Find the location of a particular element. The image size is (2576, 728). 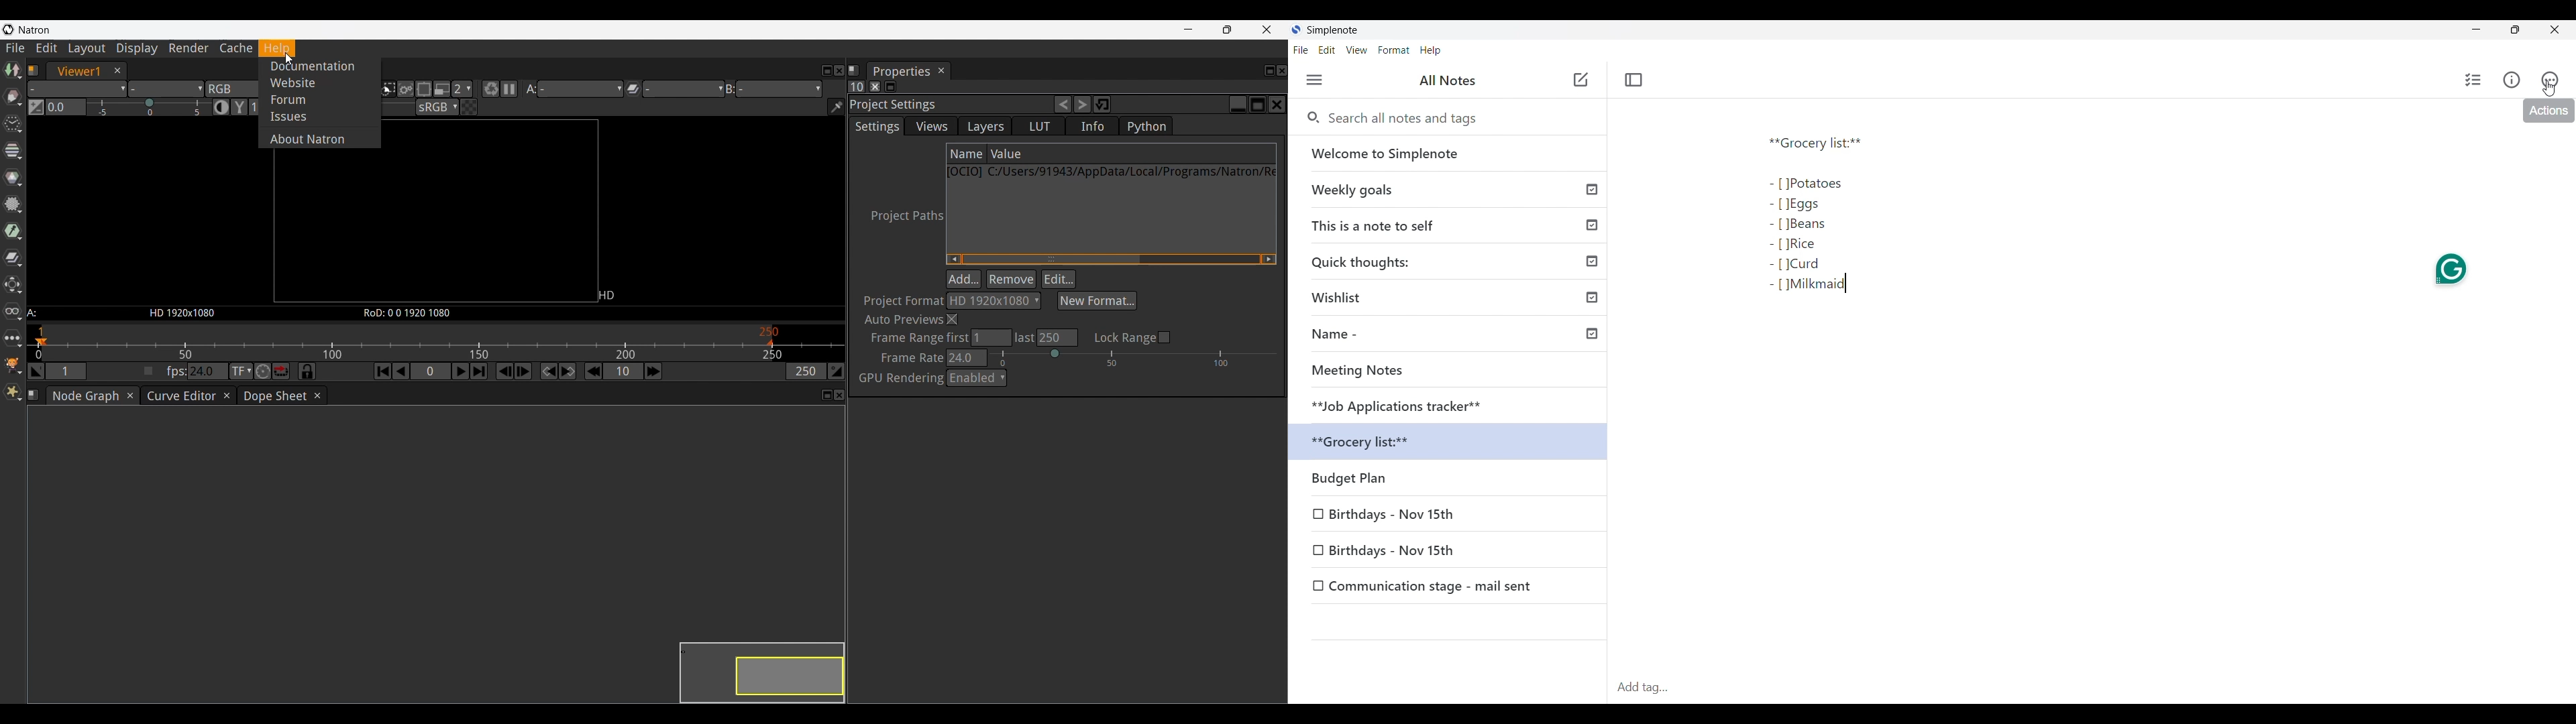

When checked the viewer will update the image in its entirety and not just the visible portion is located at coordinates (405, 89).